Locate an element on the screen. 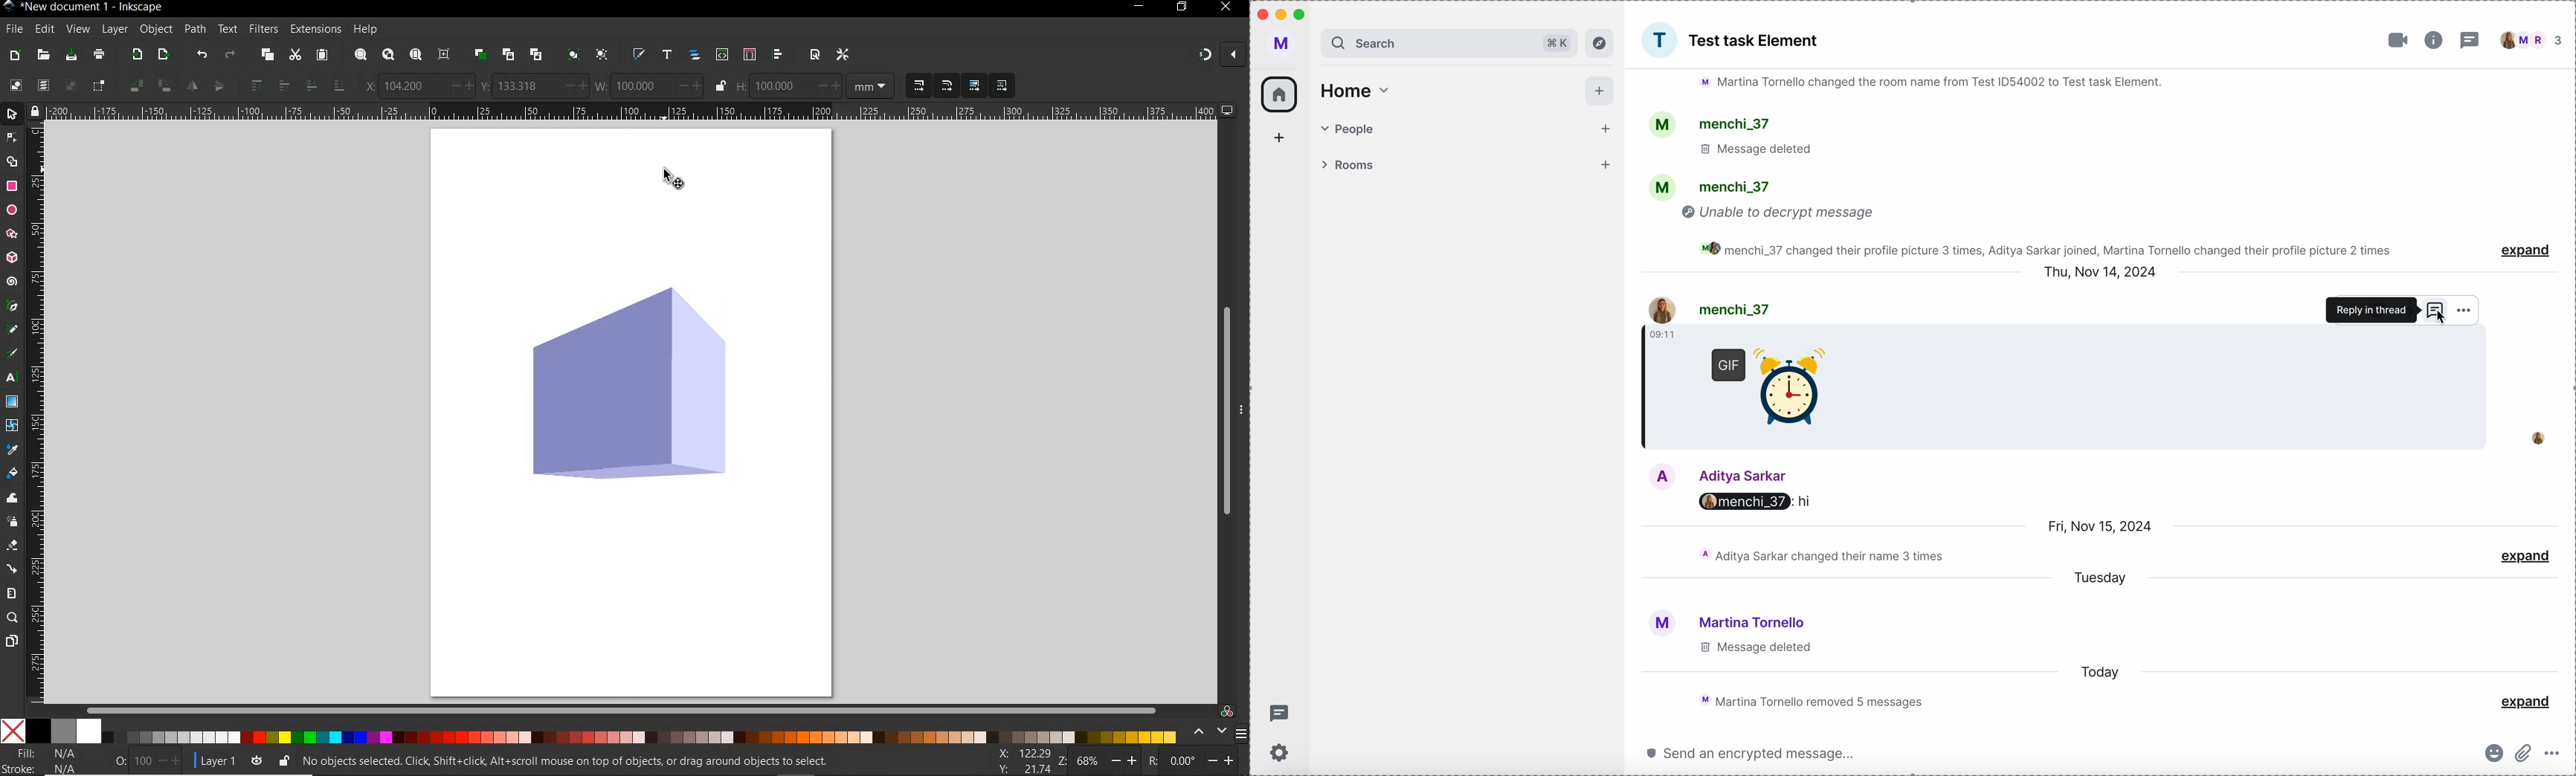 This screenshot has height=784, width=2576. close program is located at coordinates (1261, 14).